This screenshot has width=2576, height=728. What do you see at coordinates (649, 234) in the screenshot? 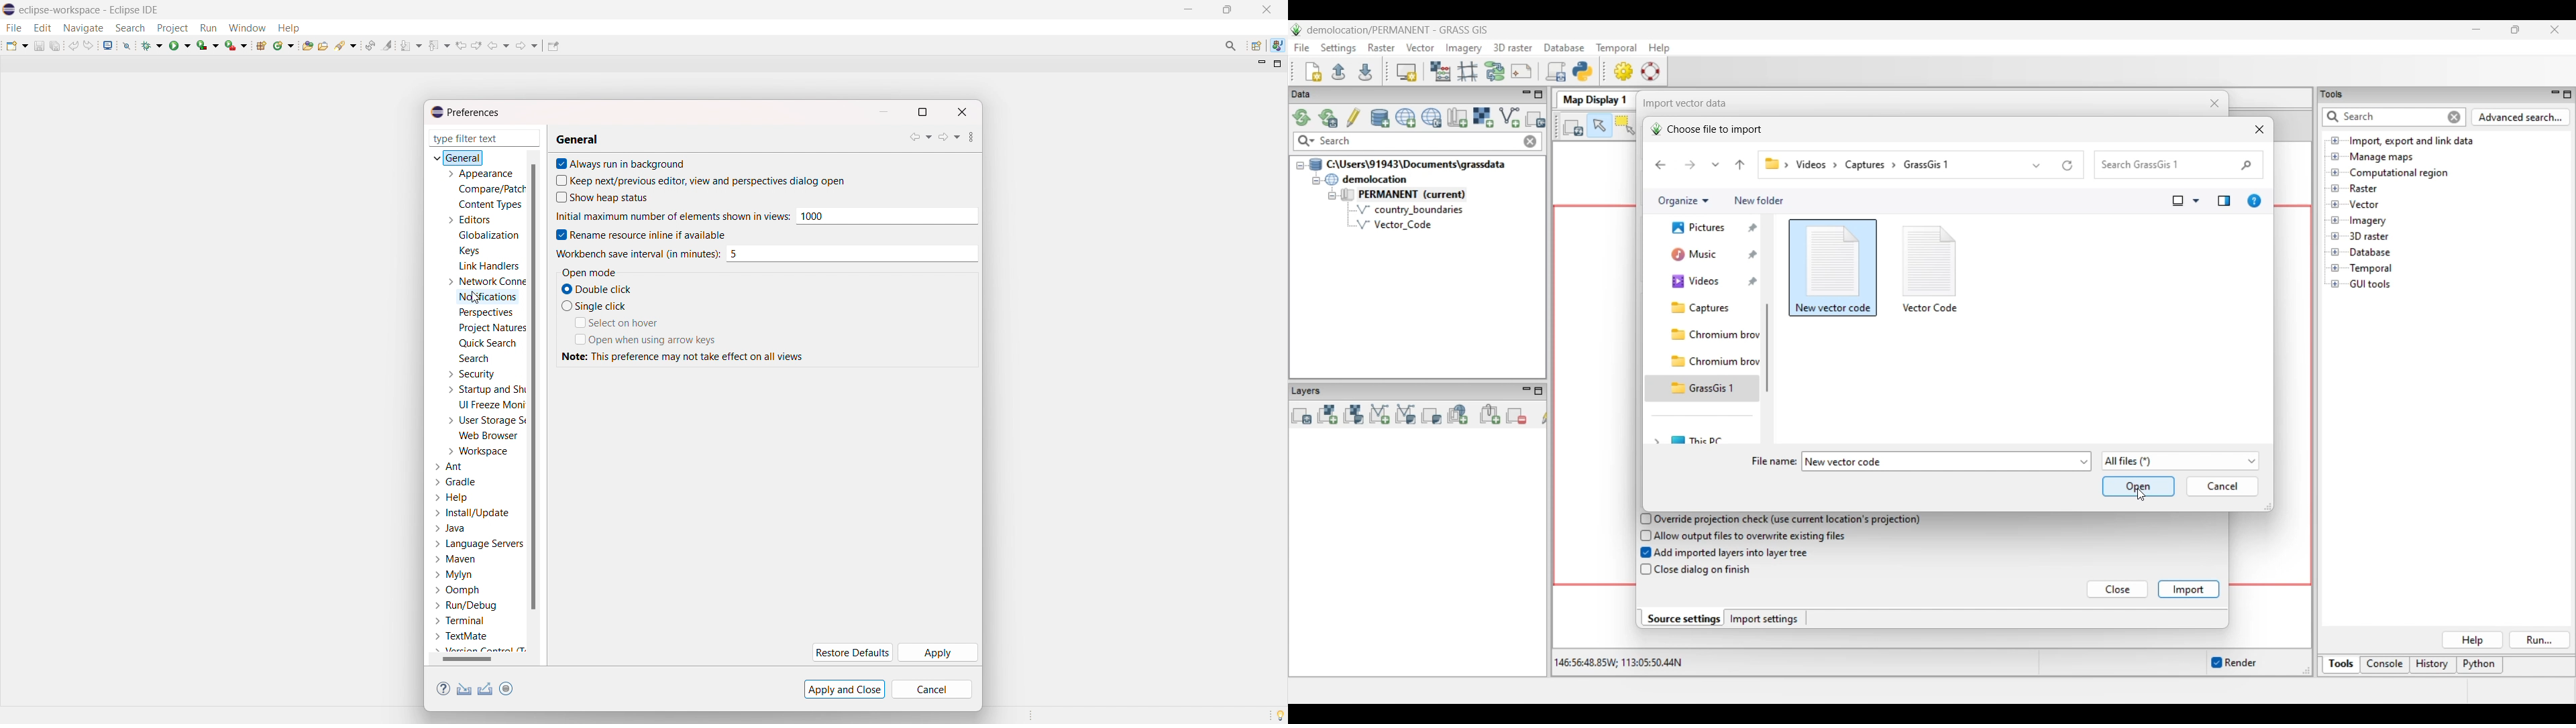
I see `resume resource inline if available` at bounding box center [649, 234].